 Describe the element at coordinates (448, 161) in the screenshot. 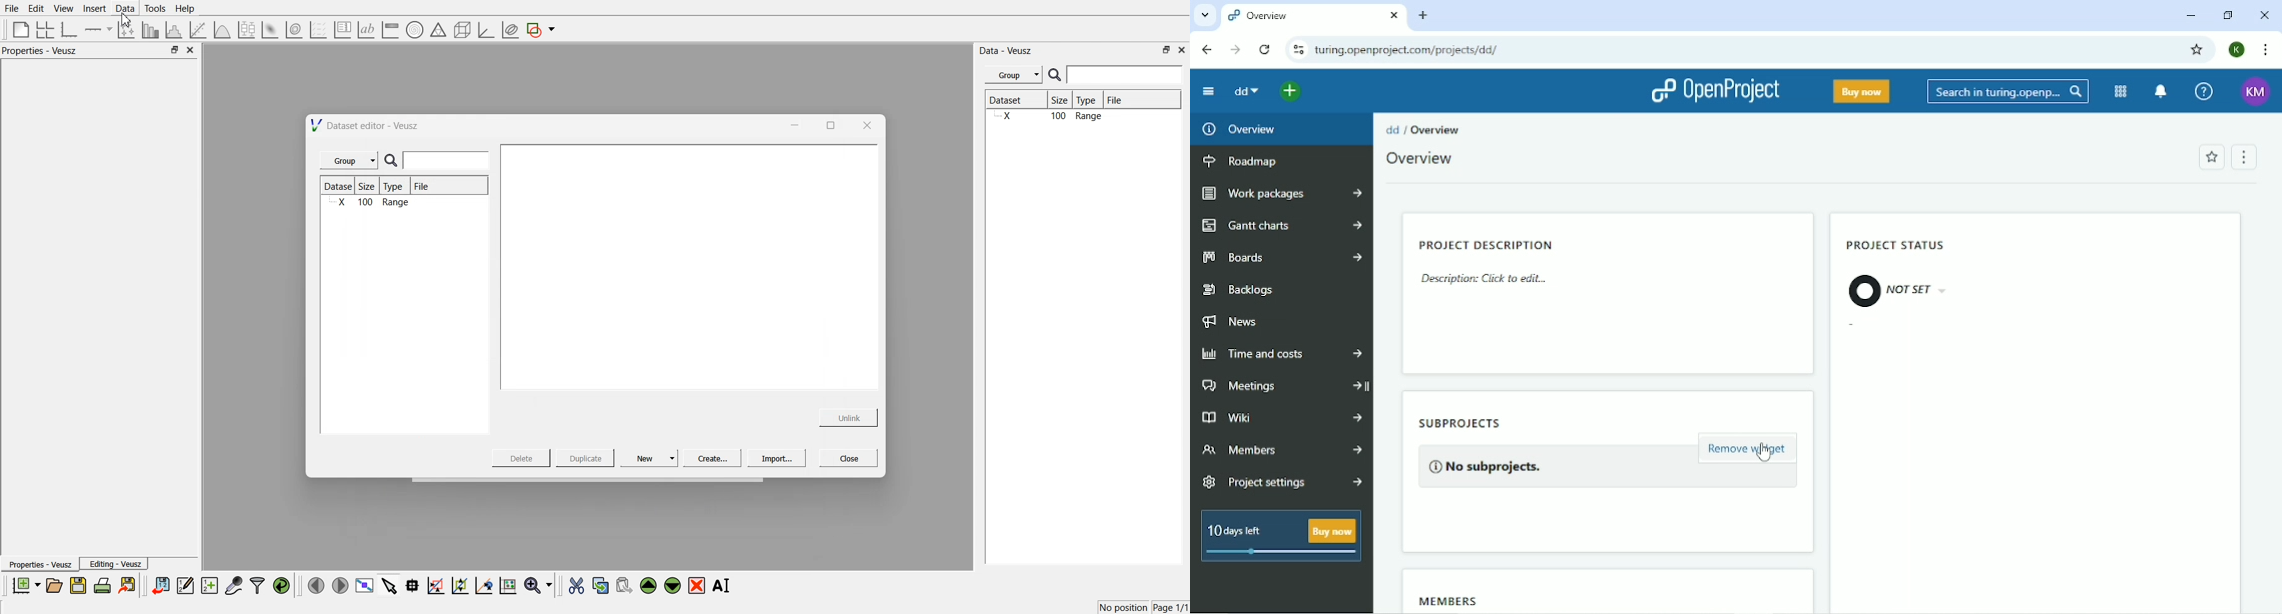

I see `enter search field` at that location.